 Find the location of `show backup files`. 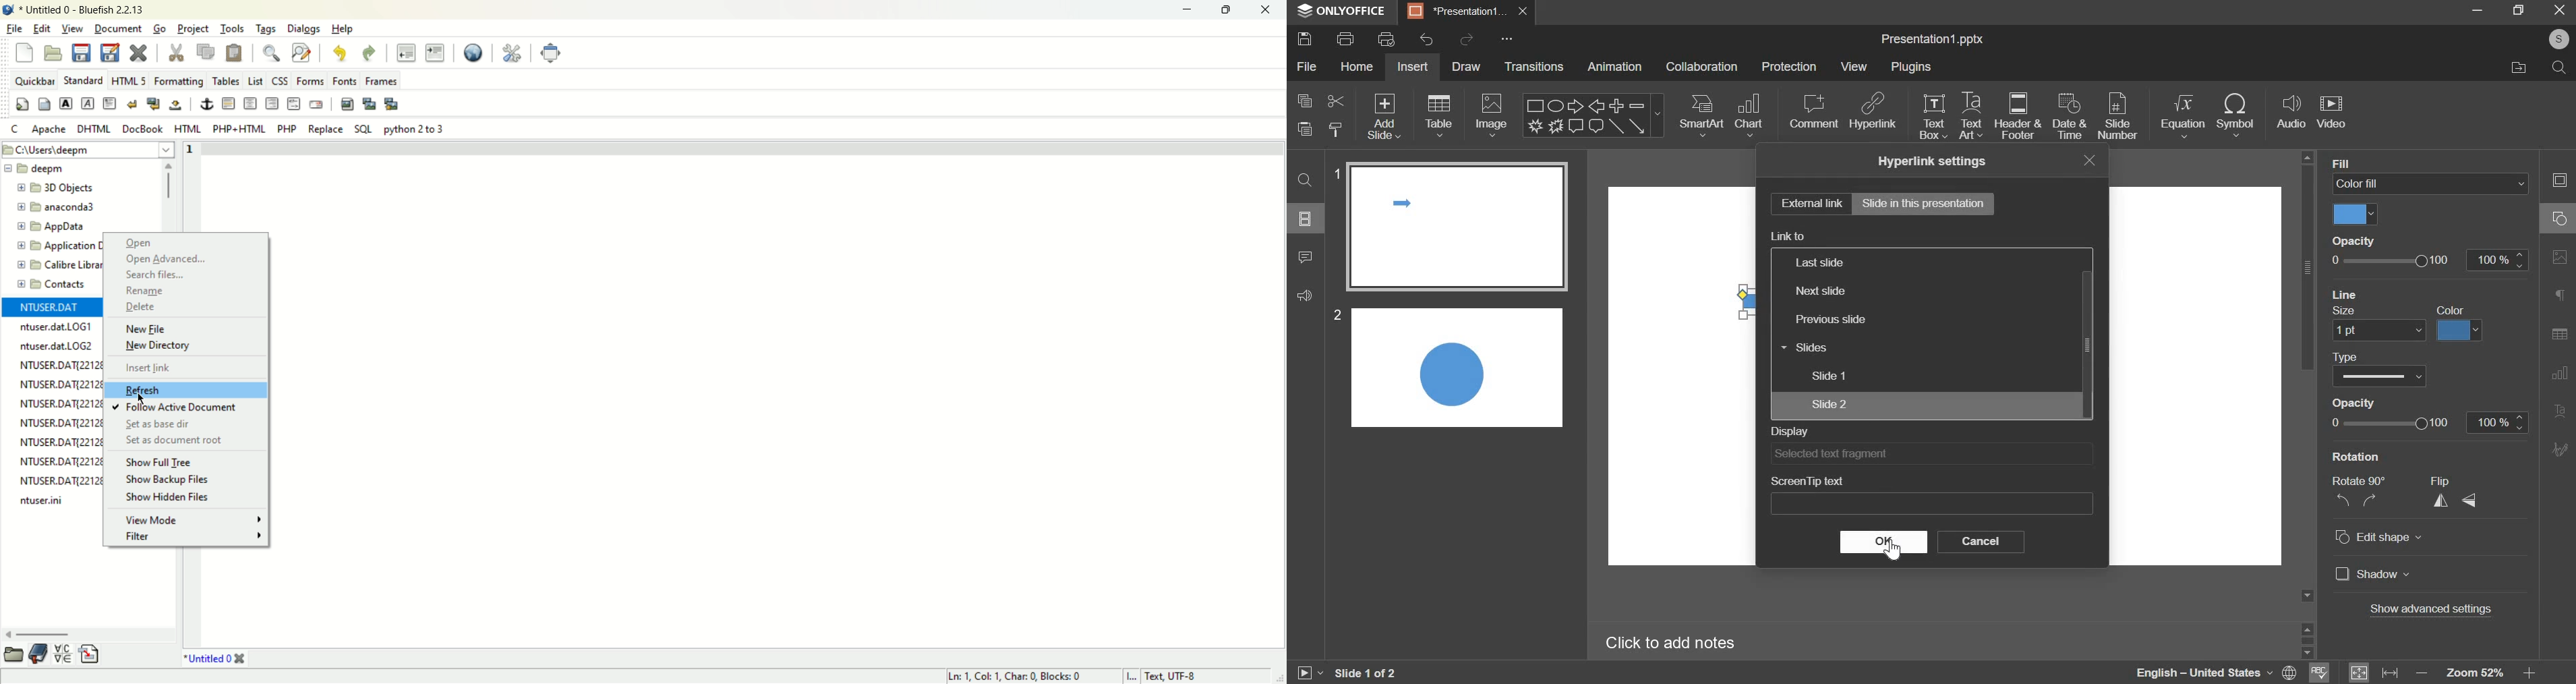

show backup files is located at coordinates (165, 480).